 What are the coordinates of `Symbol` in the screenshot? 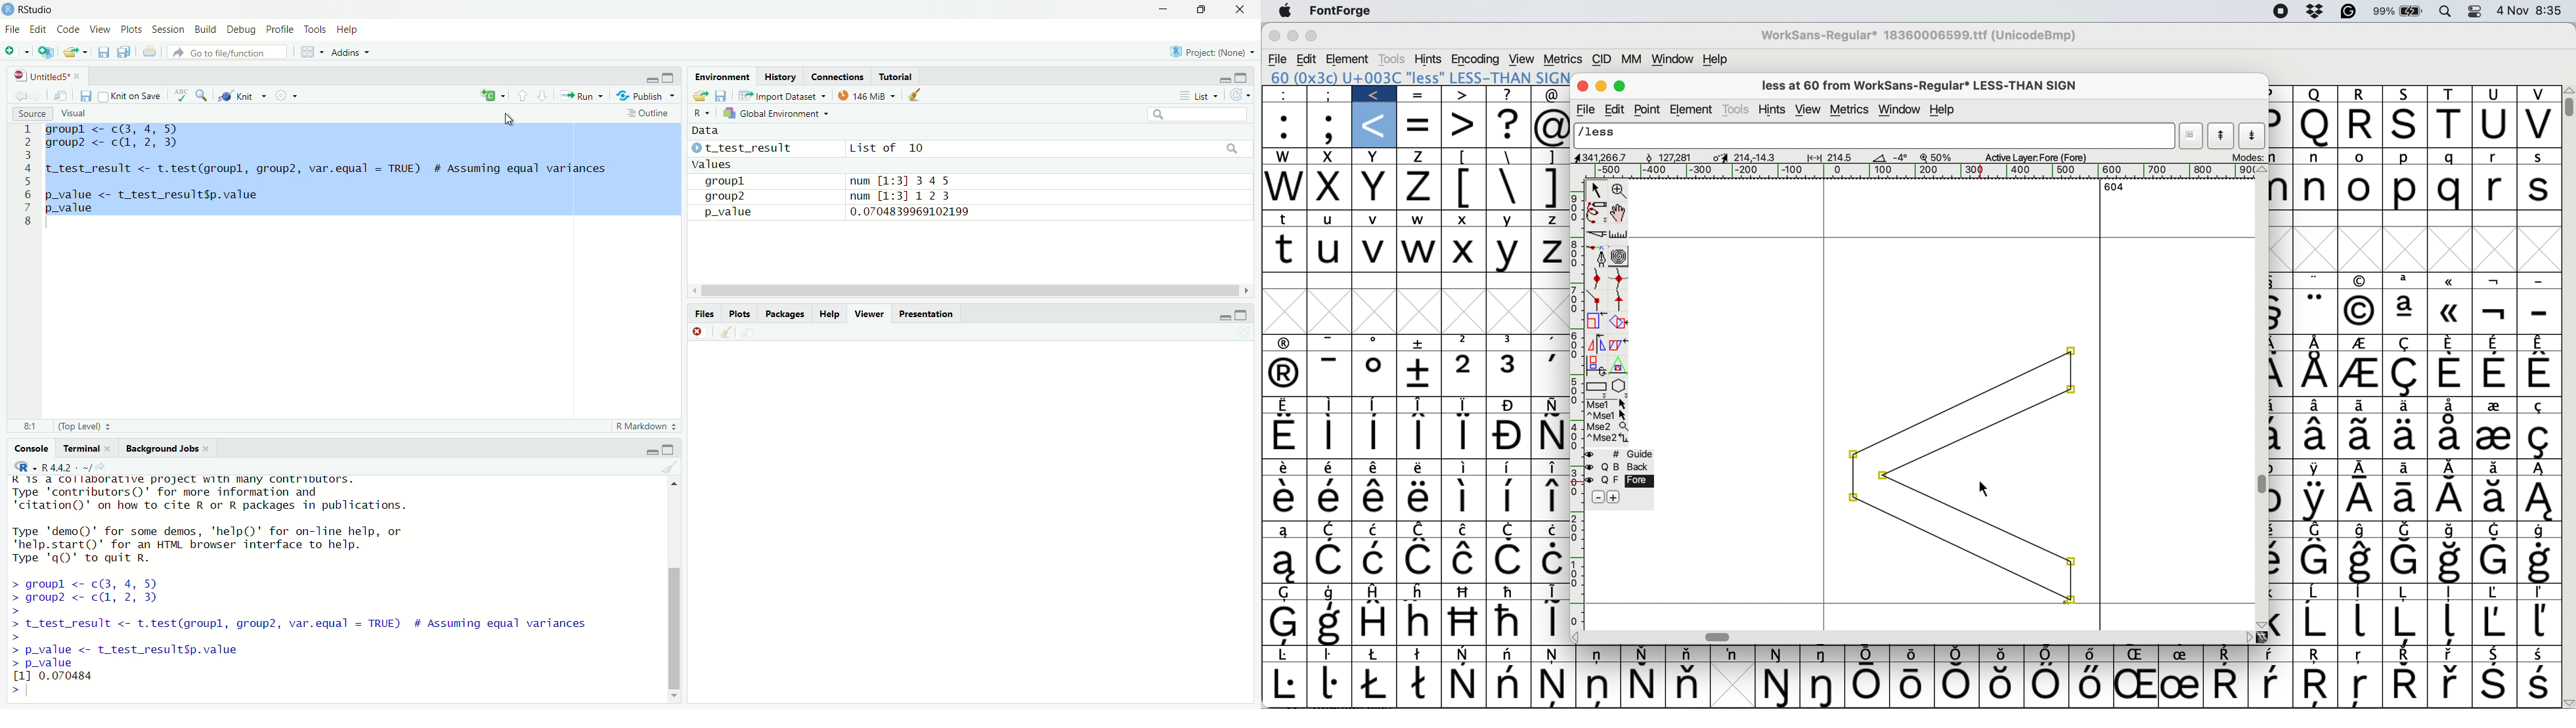 It's located at (1418, 435).